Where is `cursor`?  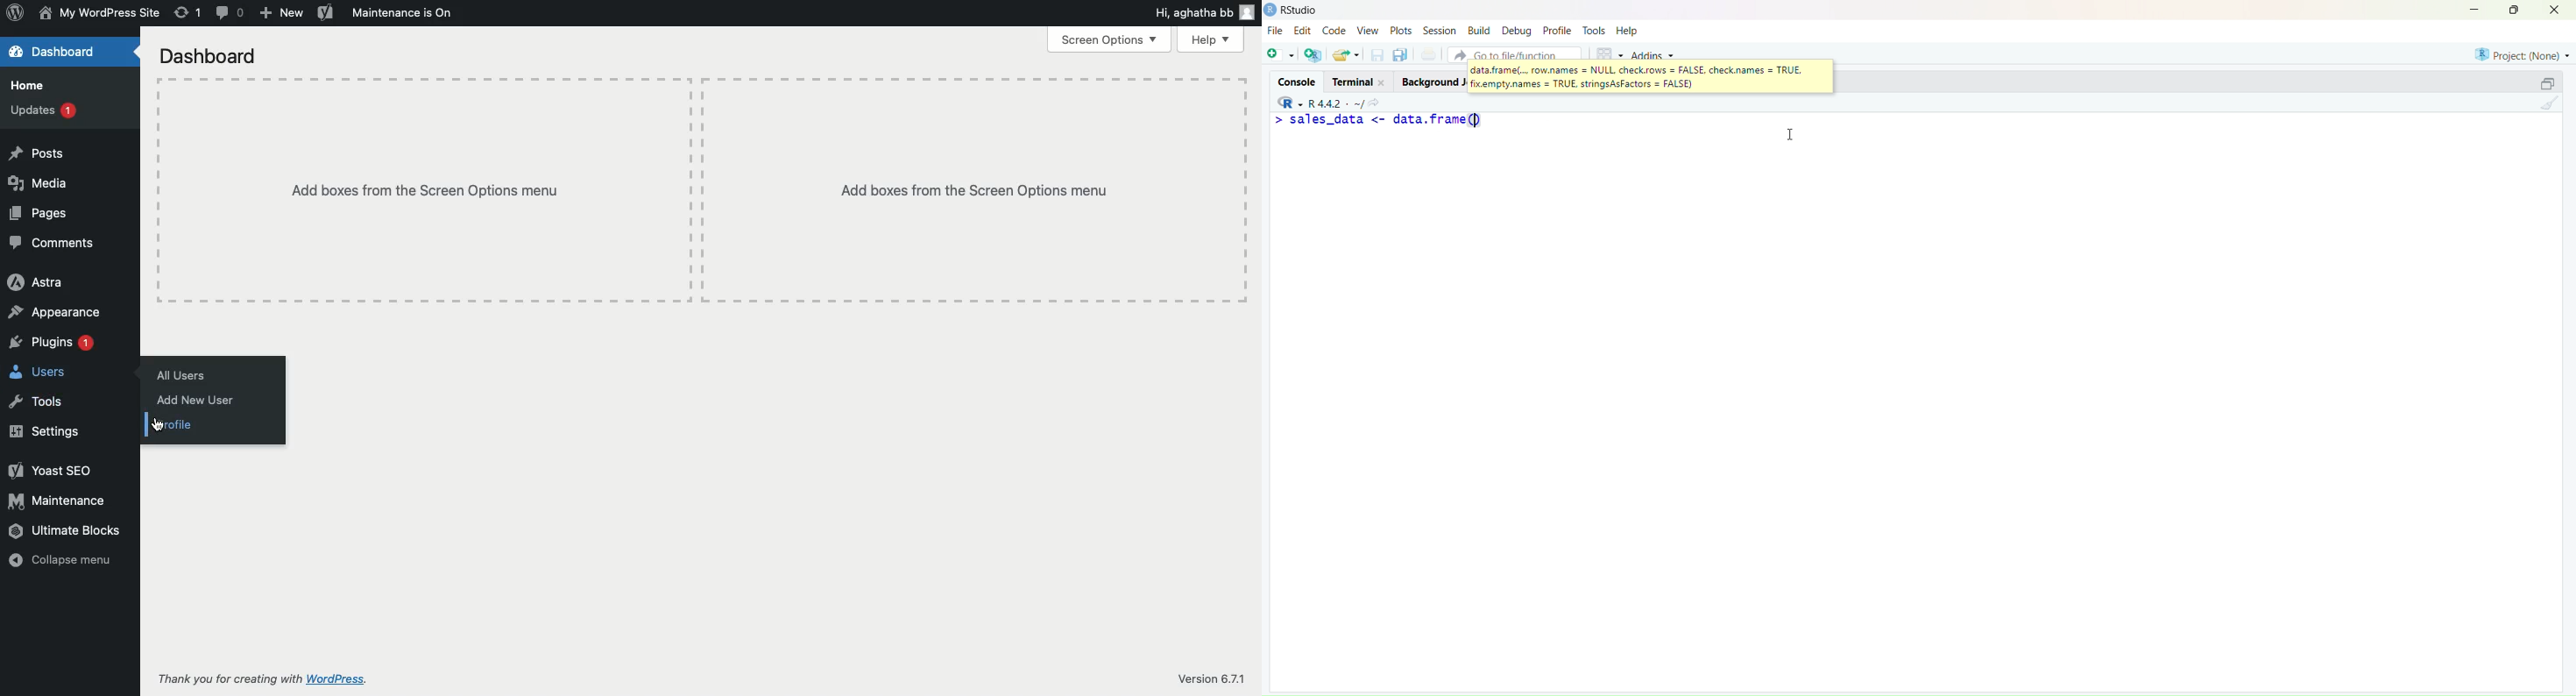 cursor is located at coordinates (1794, 138).